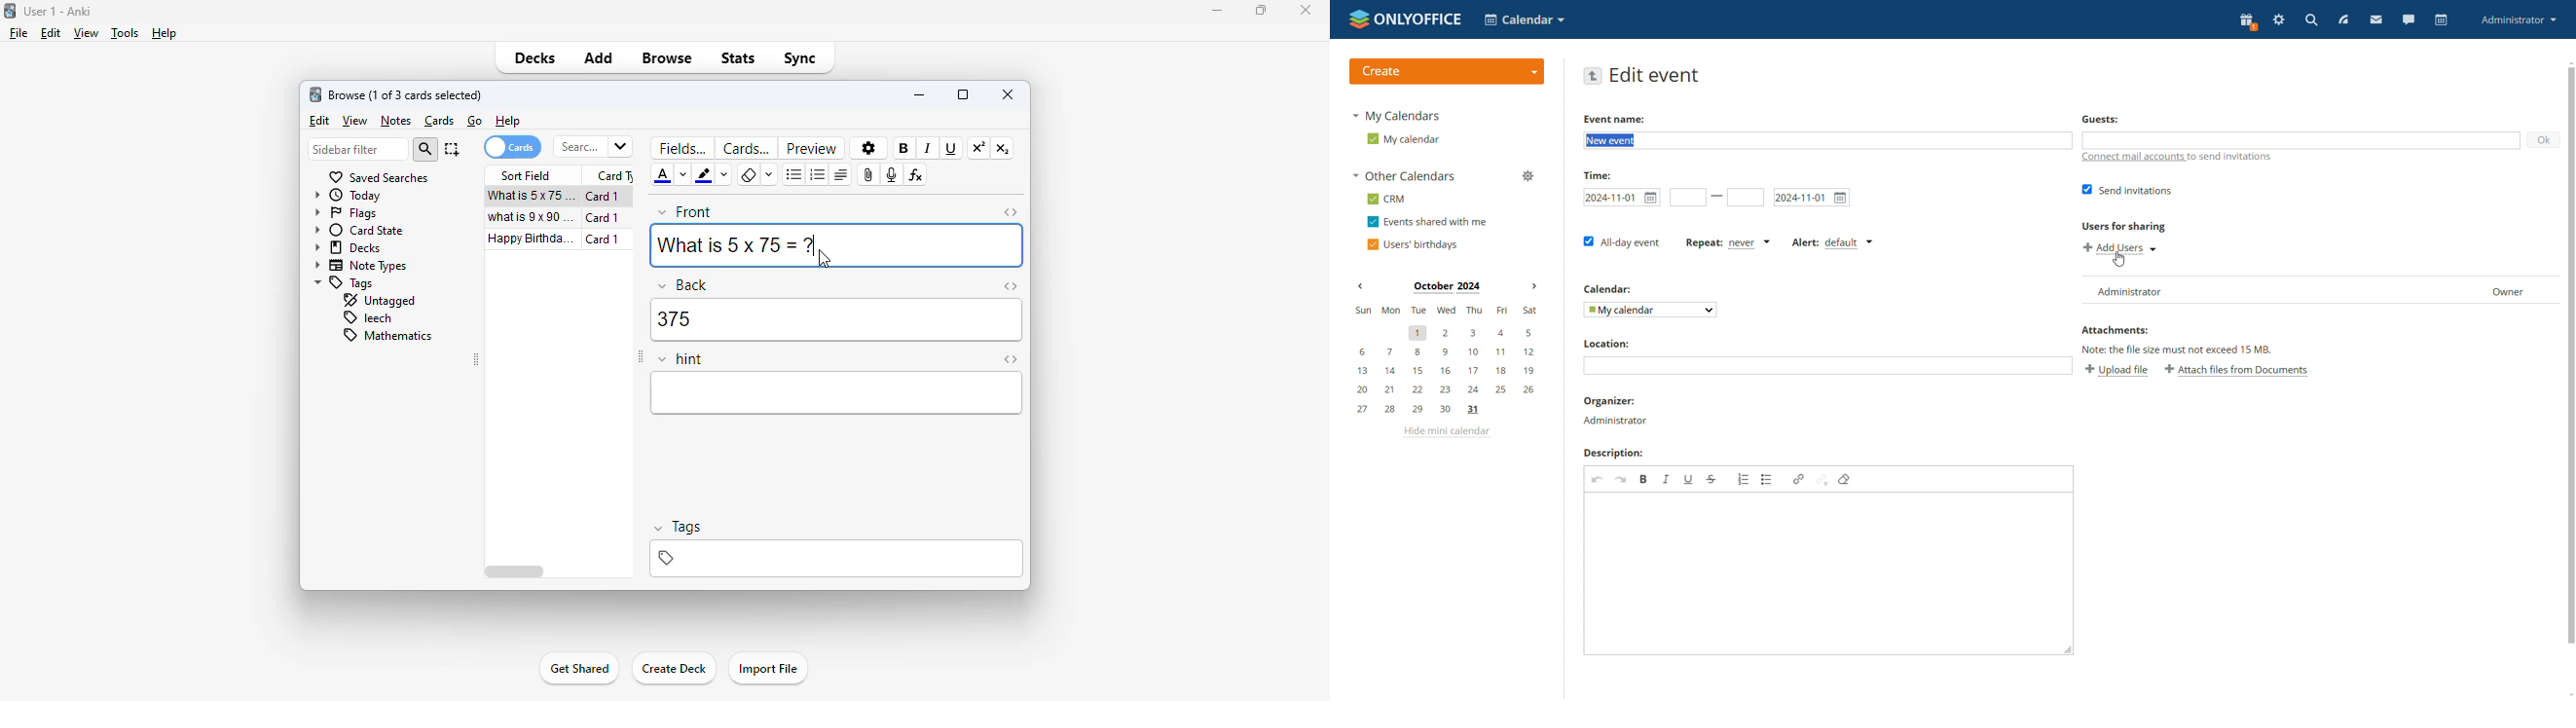 Image resolution: width=2576 pixels, height=728 pixels. What do you see at coordinates (681, 360) in the screenshot?
I see `hint` at bounding box center [681, 360].